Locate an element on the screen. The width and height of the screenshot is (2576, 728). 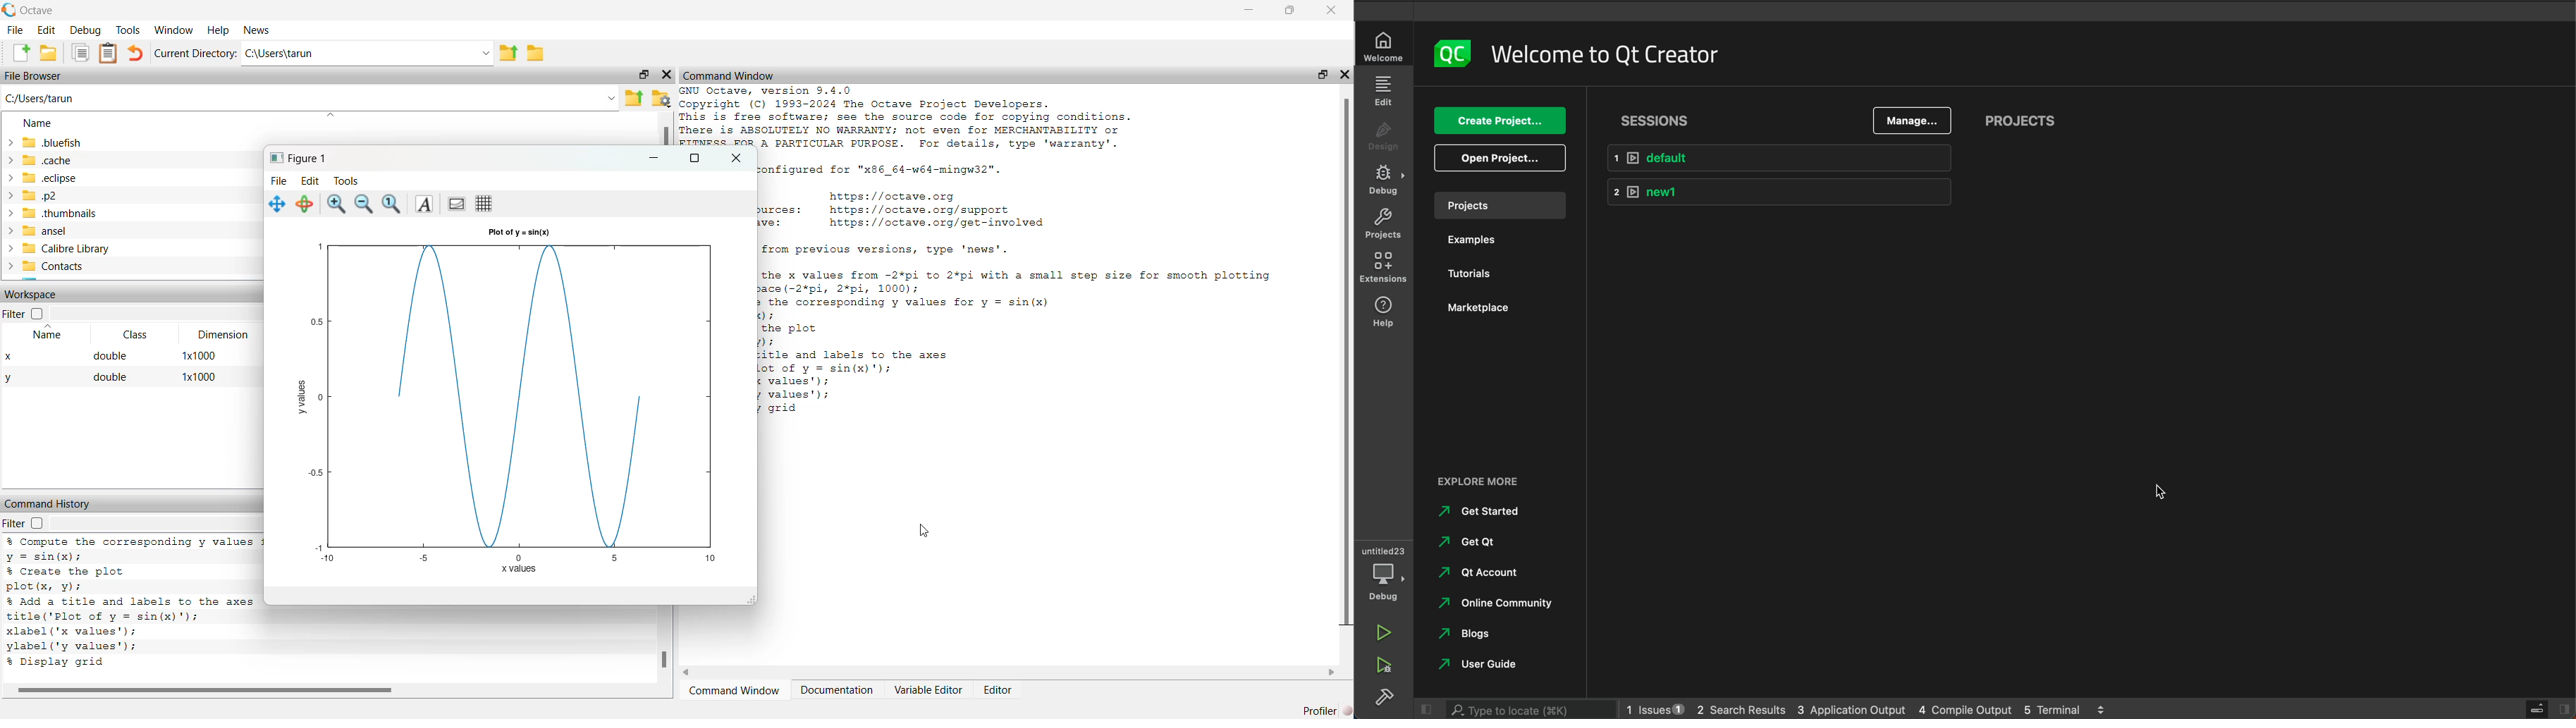
build is located at coordinates (1387, 694).